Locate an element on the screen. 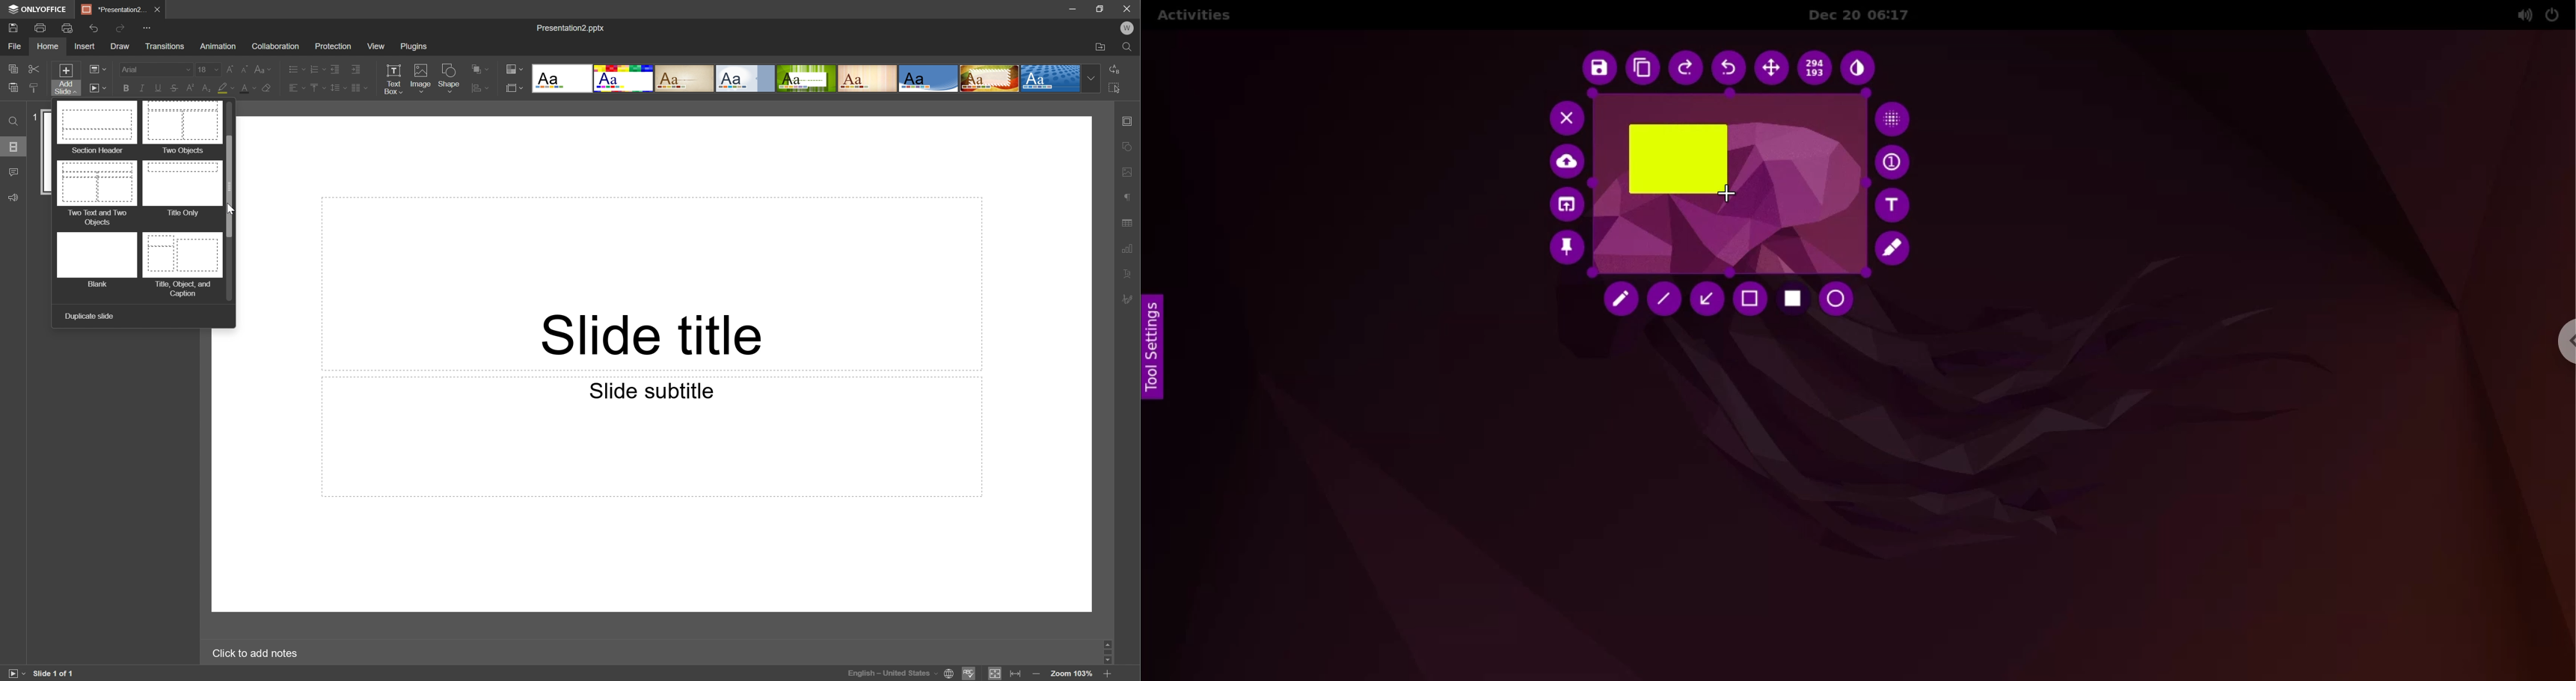 Image resolution: width=2576 pixels, height=700 pixels. Find is located at coordinates (1130, 46).